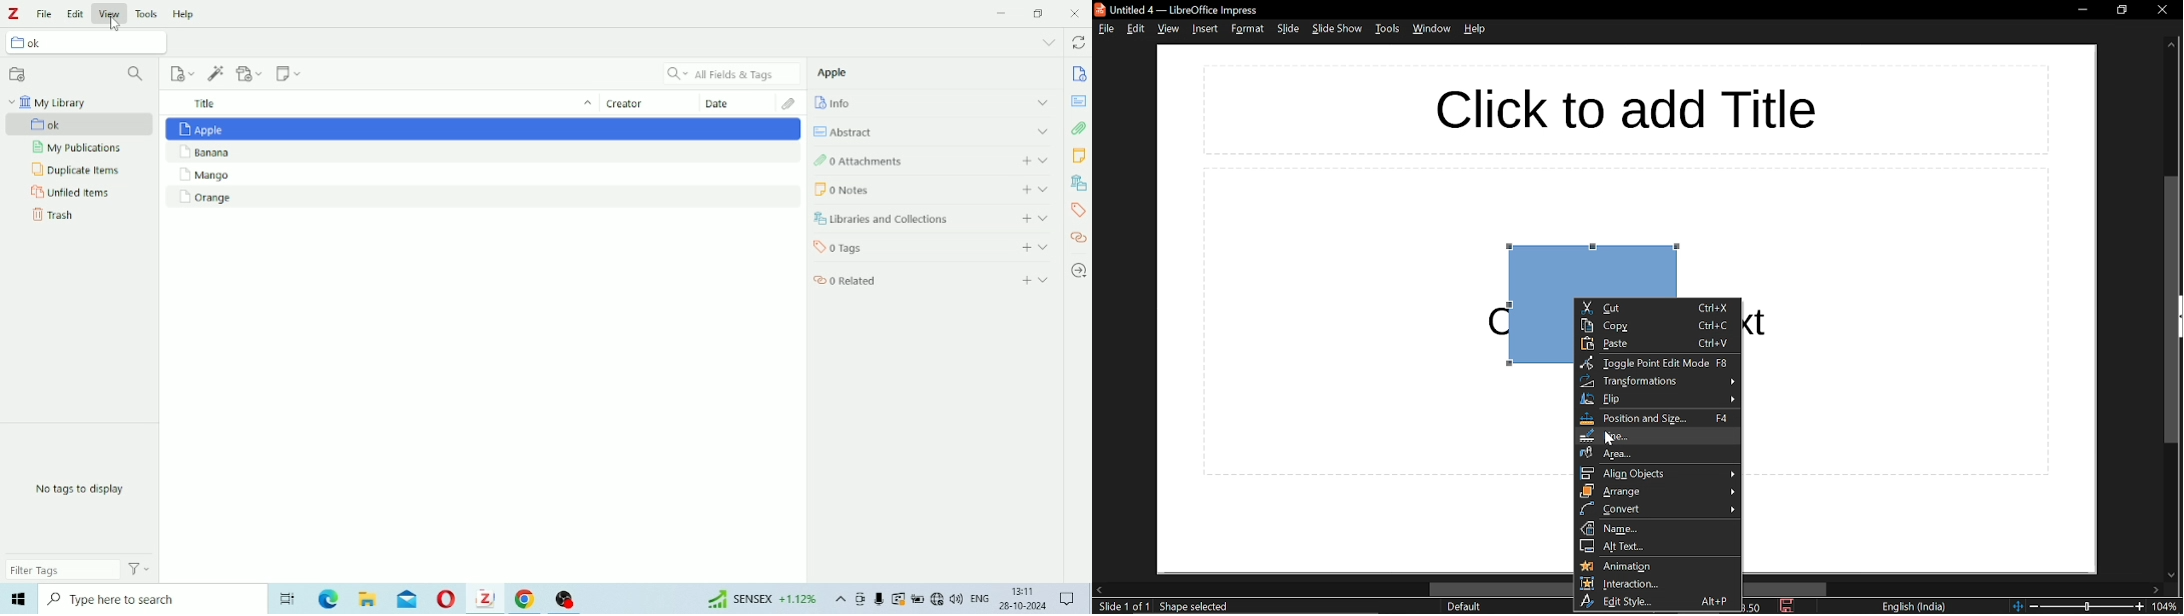 This screenshot has height=616, width=2184. Describe the element at coordinates (184, 11) in the screenshot. I see `Help` at that location.